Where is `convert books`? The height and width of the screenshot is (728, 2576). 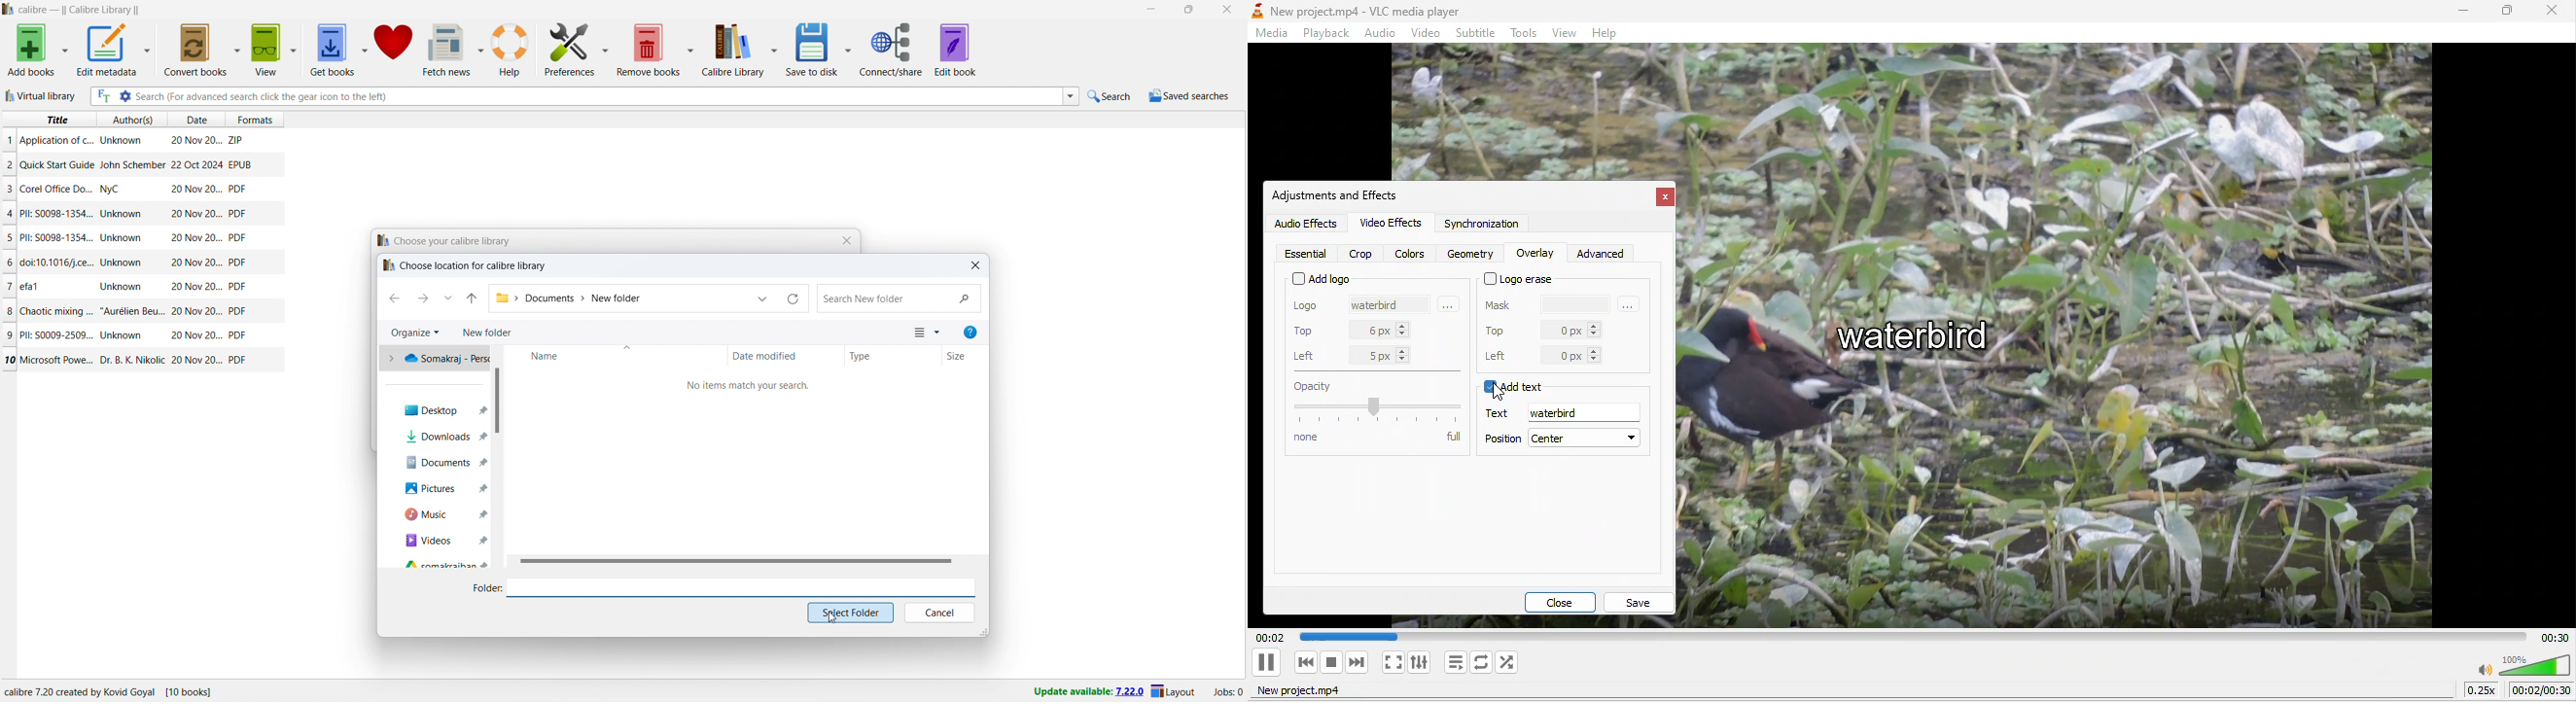 convert books is located at coordinates (196, 49).